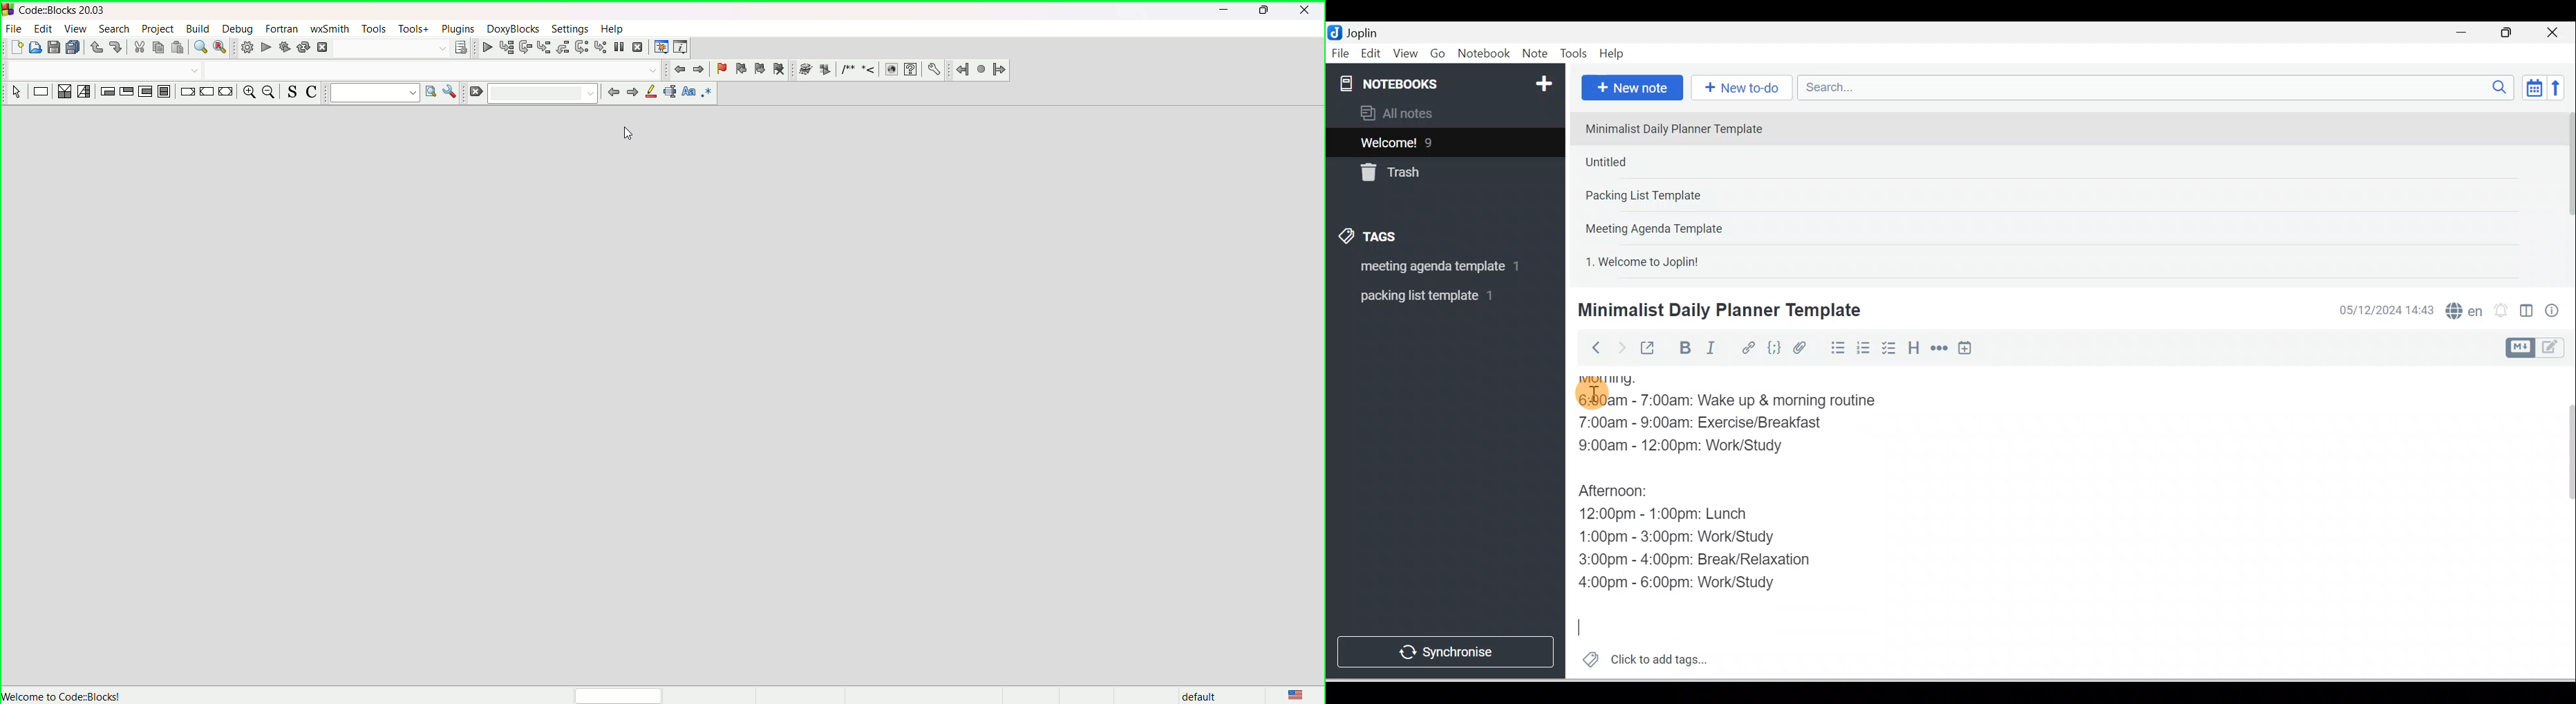  I want to click on instruction, so click(39, 93).